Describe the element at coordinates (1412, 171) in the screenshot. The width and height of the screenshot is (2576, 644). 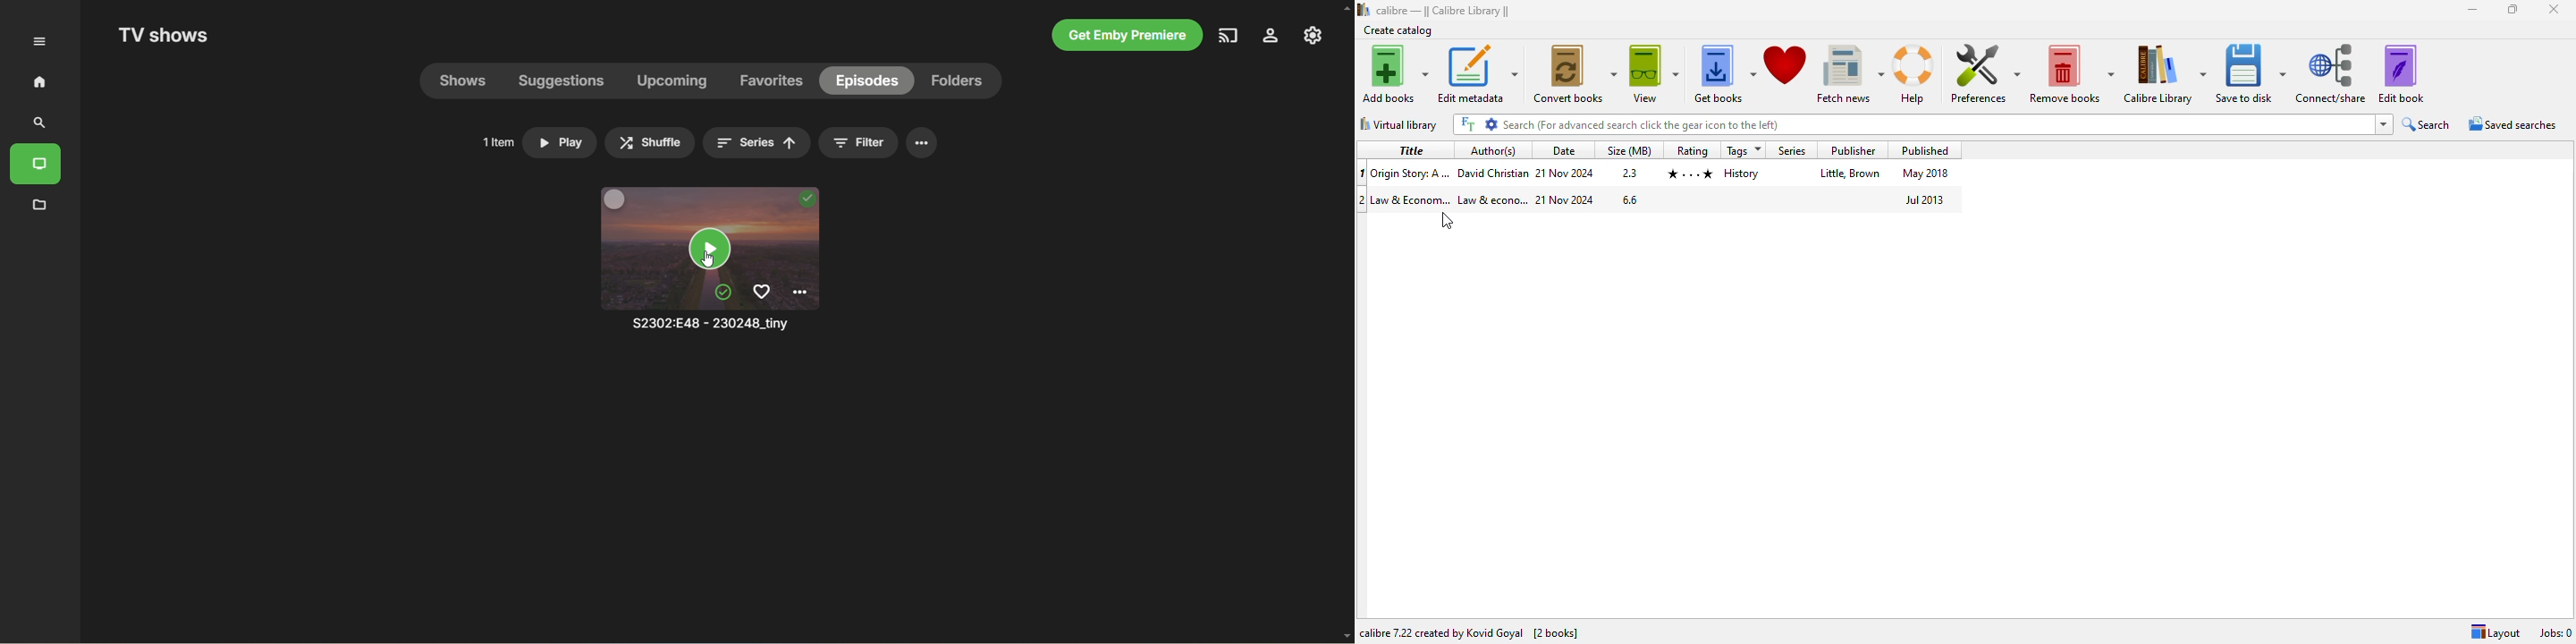
I see `Title` at that location.